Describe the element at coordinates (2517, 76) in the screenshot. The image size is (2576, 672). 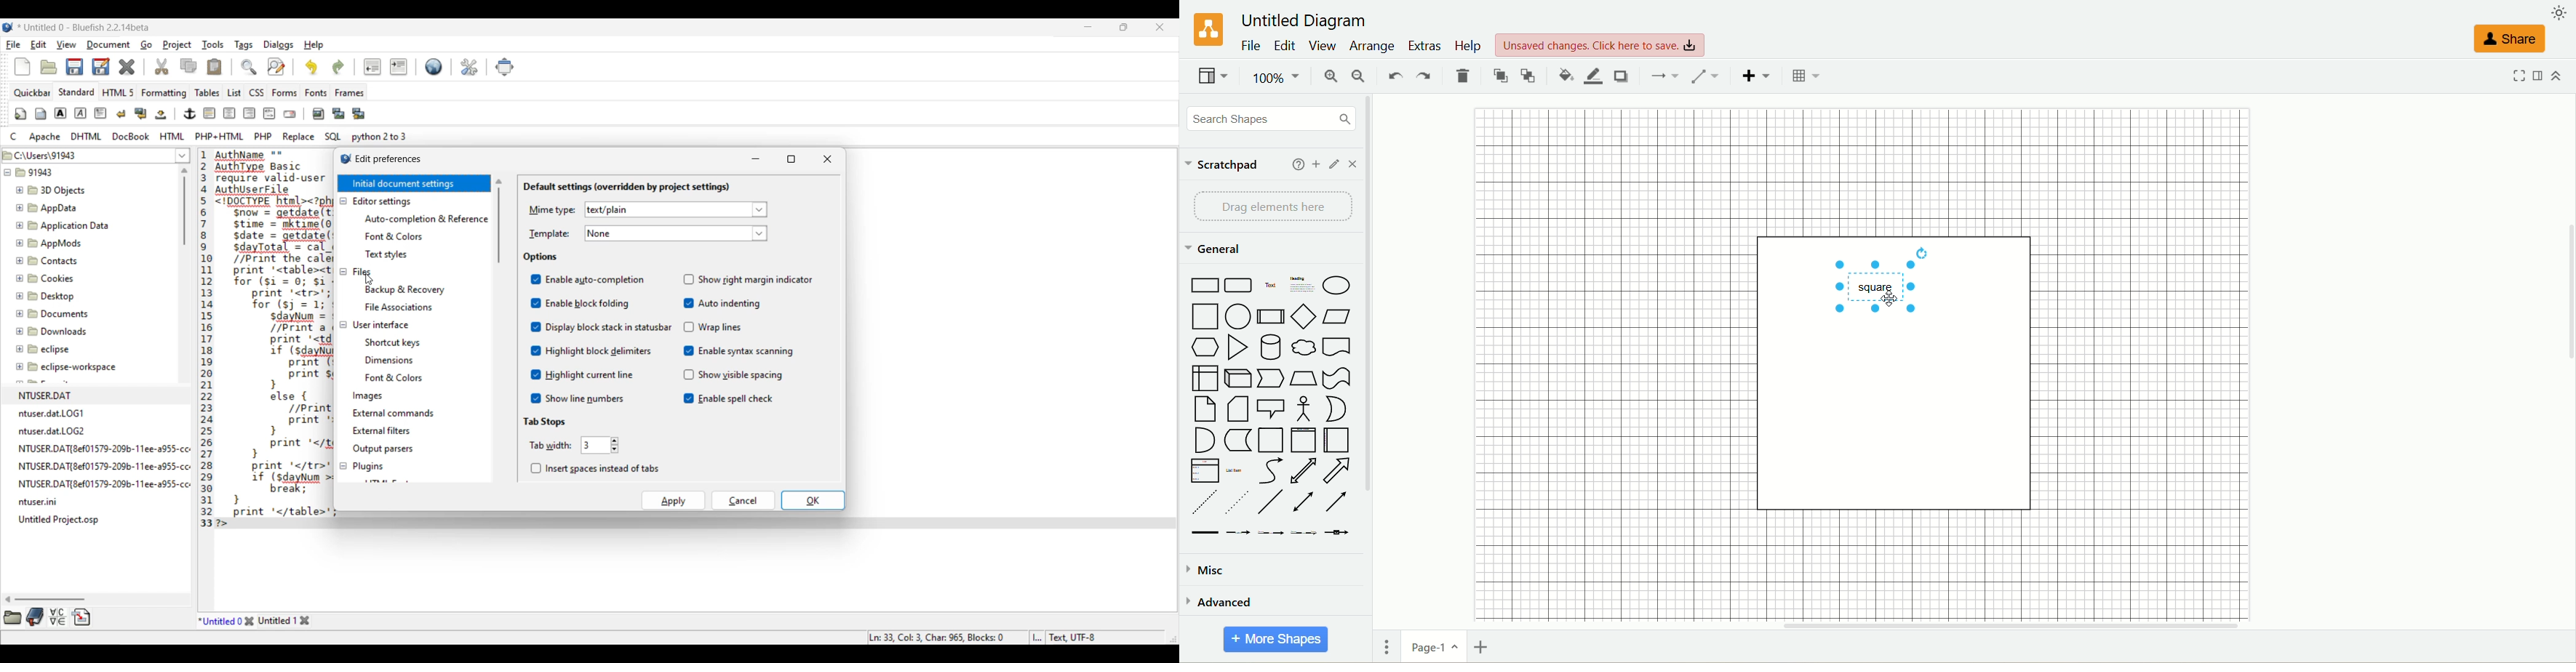
I see `fullscreen` at that location.